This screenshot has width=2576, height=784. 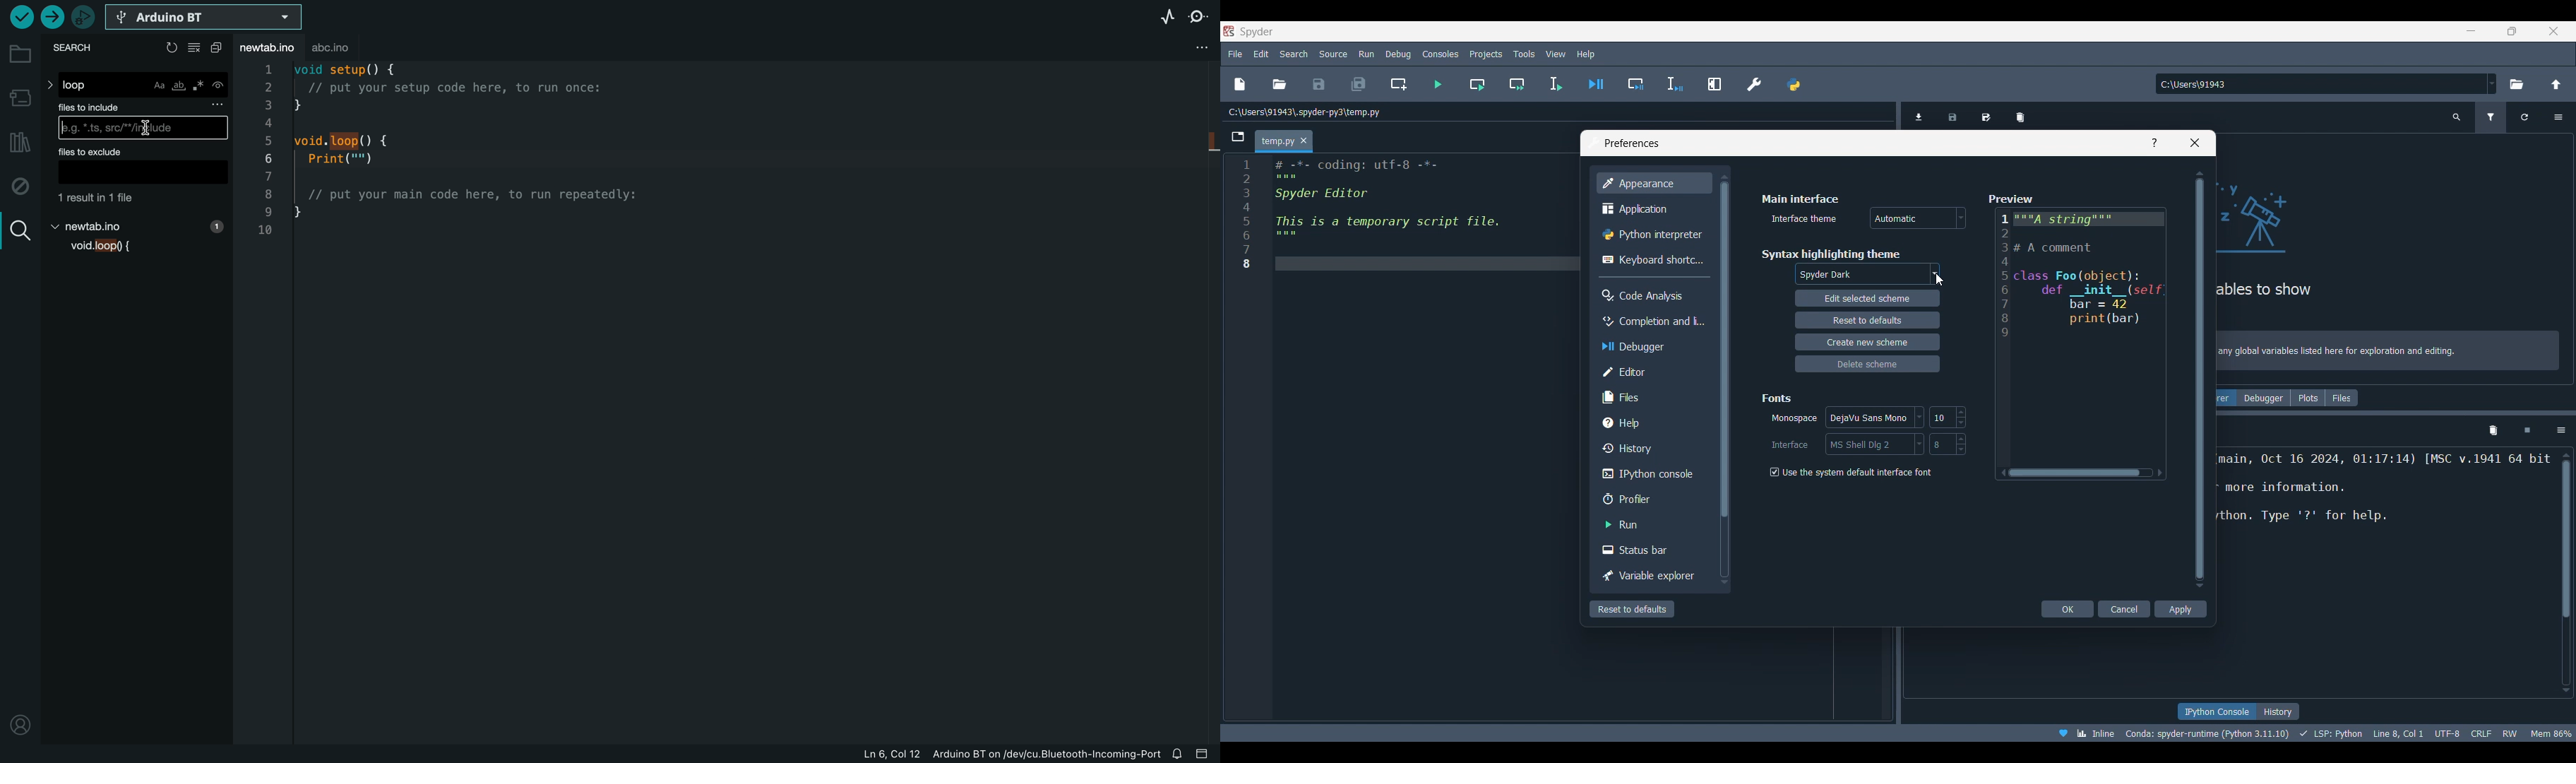 I want to click on monospace font options, so click(x=1877, y=418).